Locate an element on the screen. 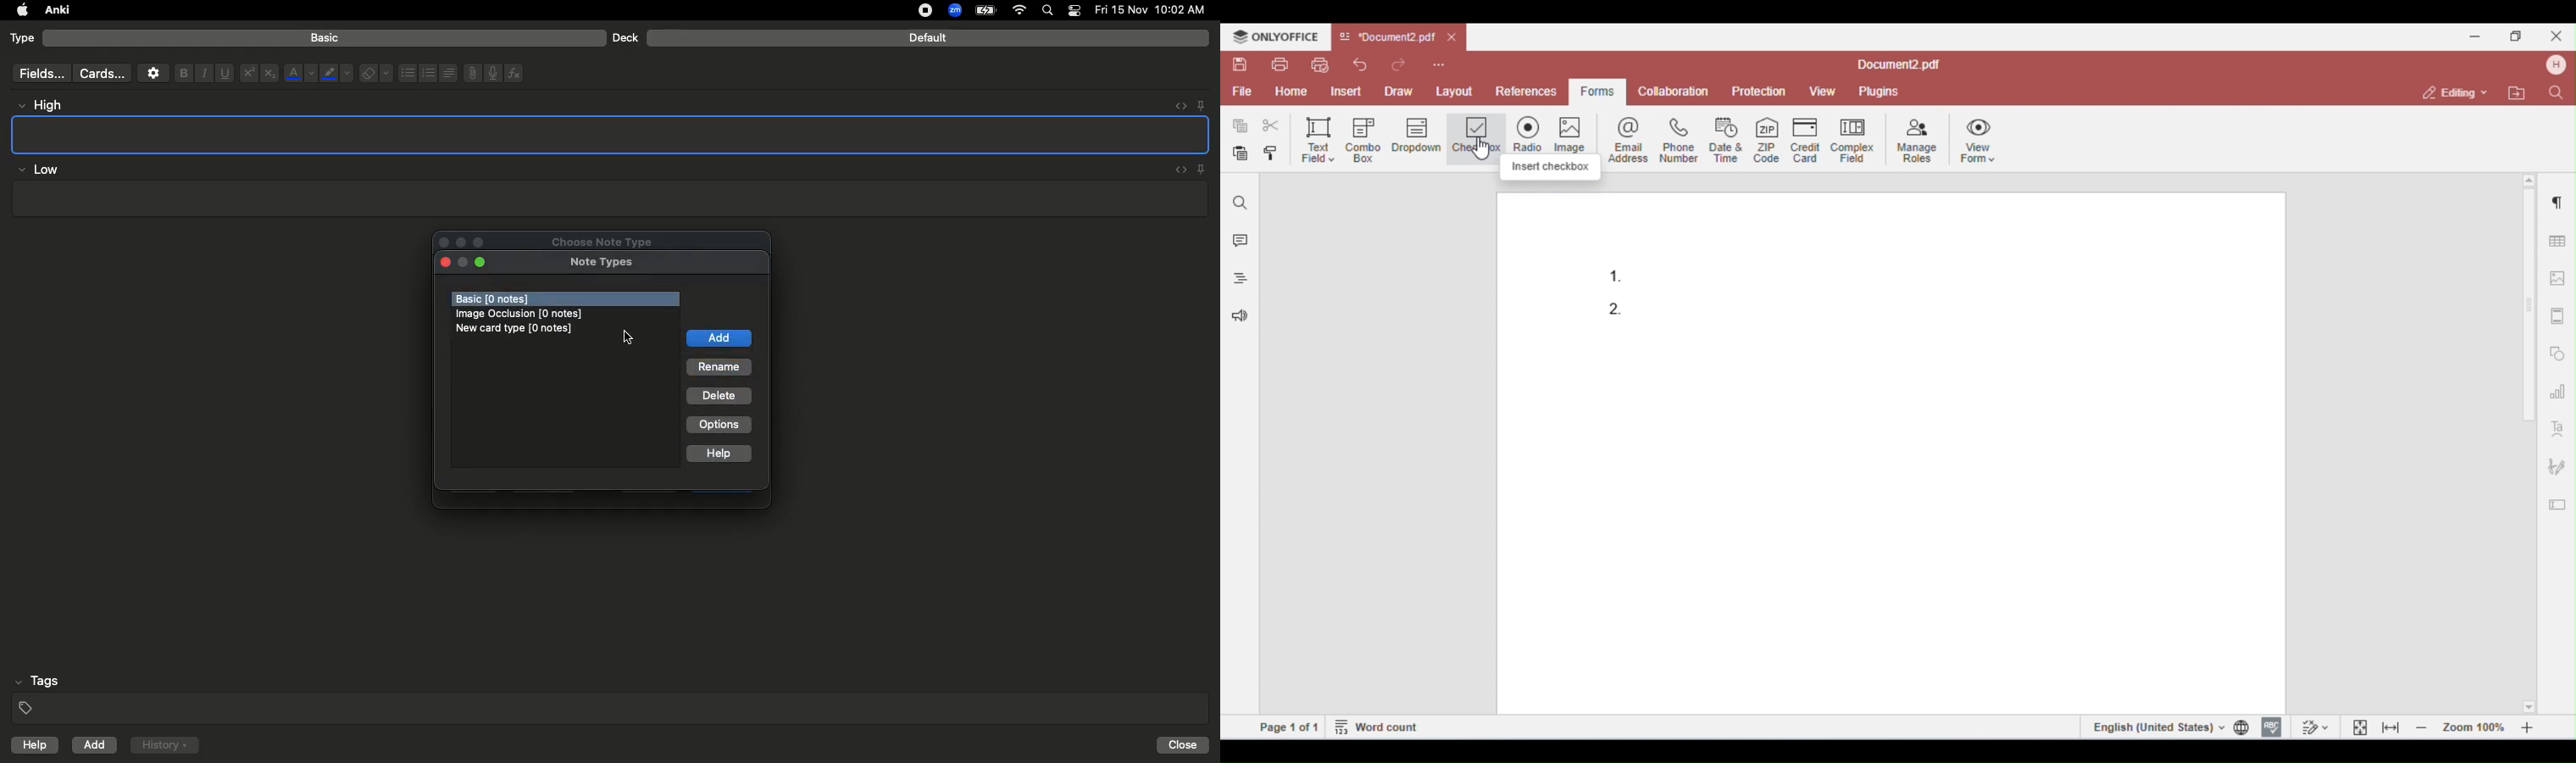  Bullet is located at coordinates (407, 73).